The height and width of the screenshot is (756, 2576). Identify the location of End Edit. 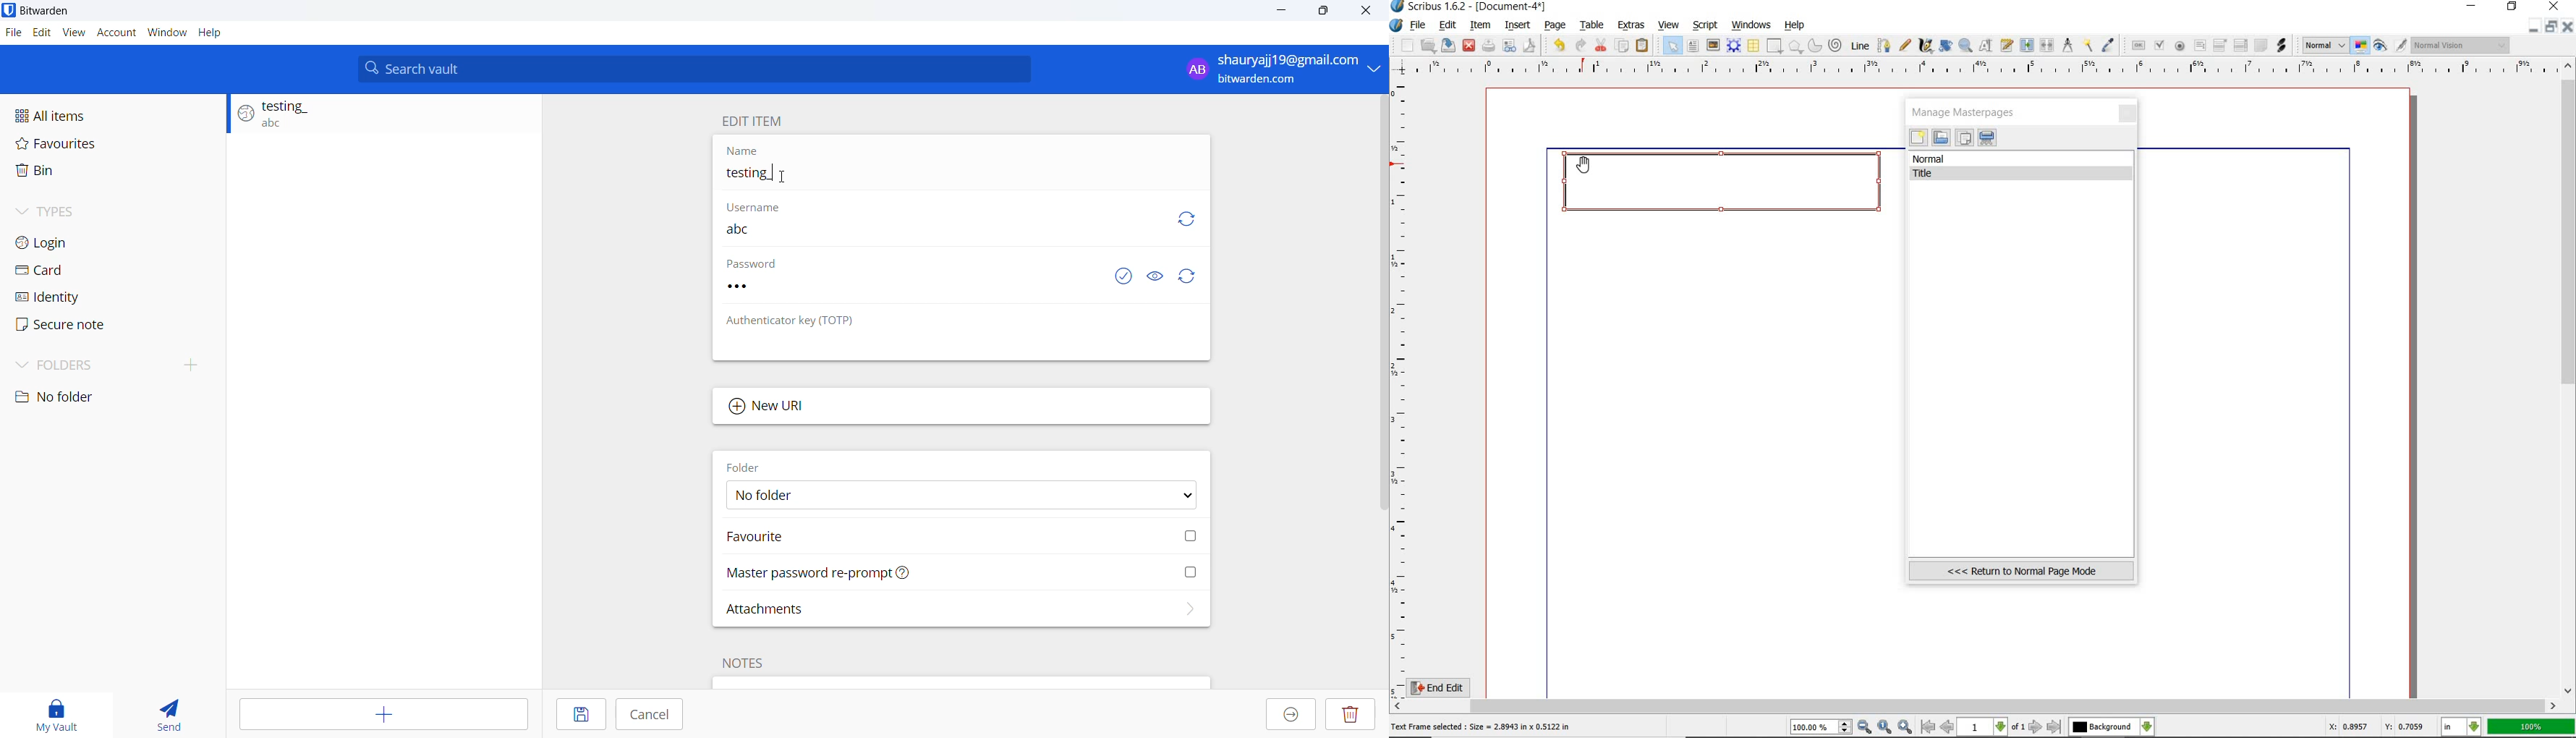
(1449, 687).